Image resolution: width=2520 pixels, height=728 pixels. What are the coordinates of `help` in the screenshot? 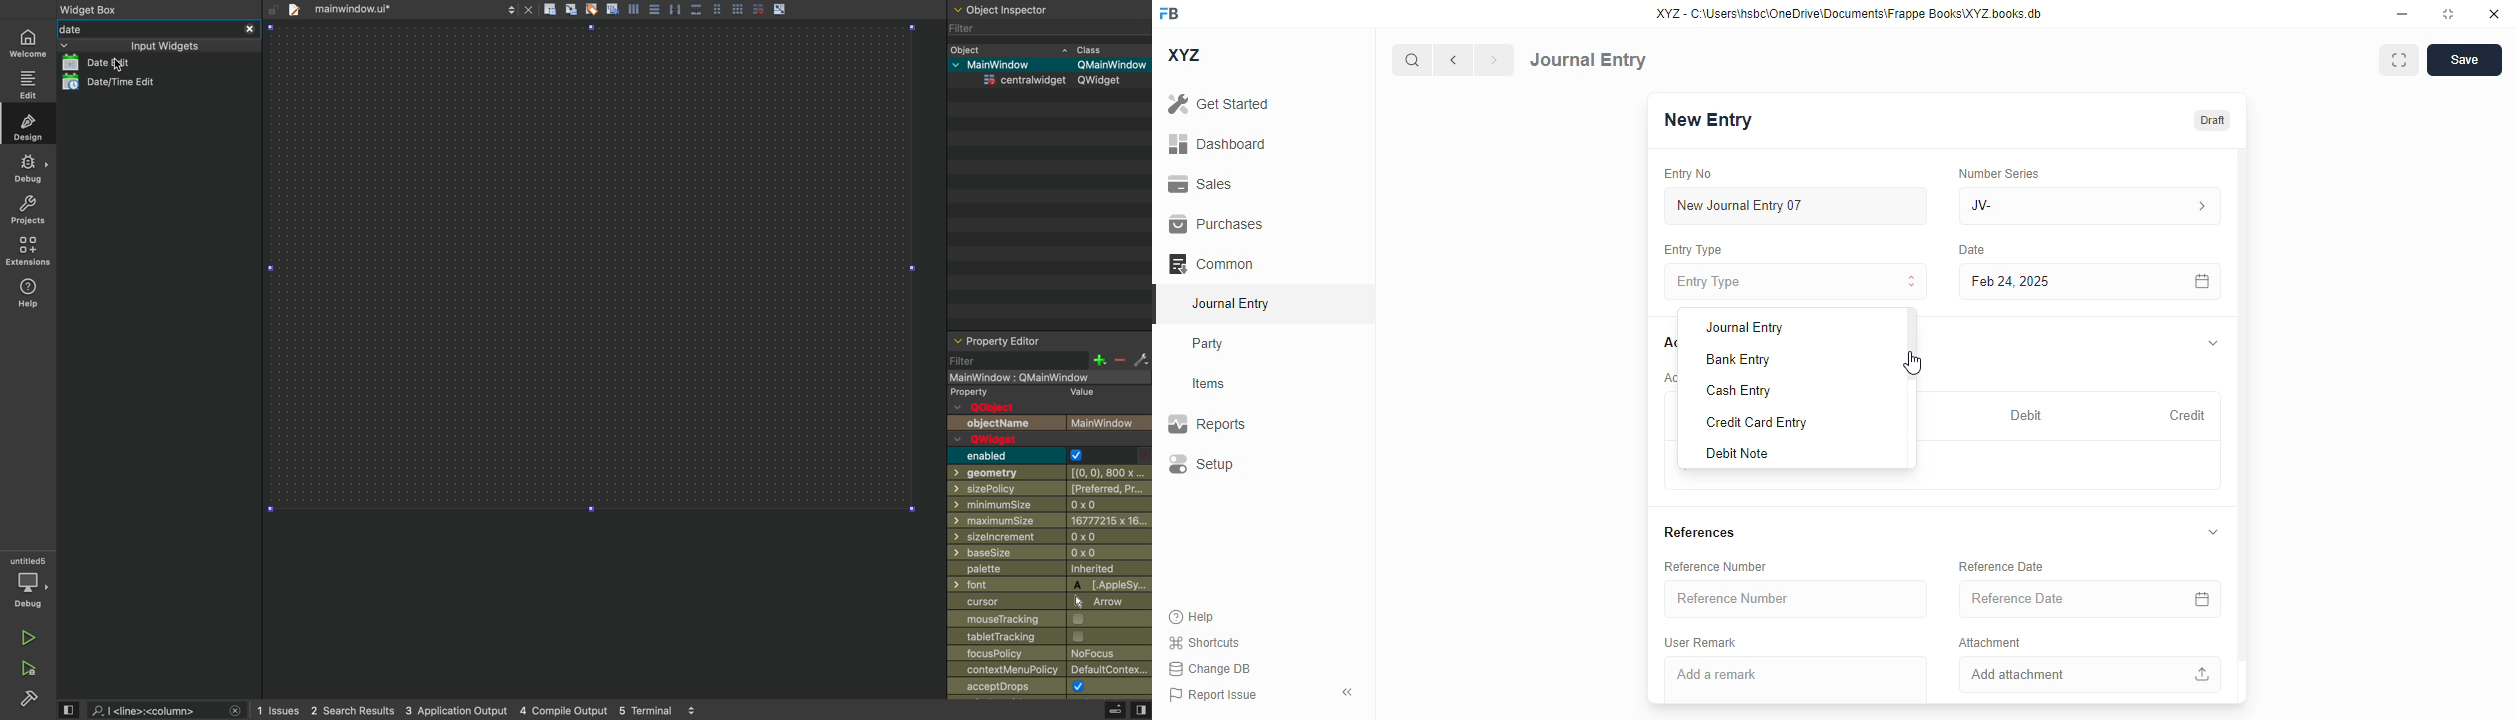 It's located at (1192, 617).